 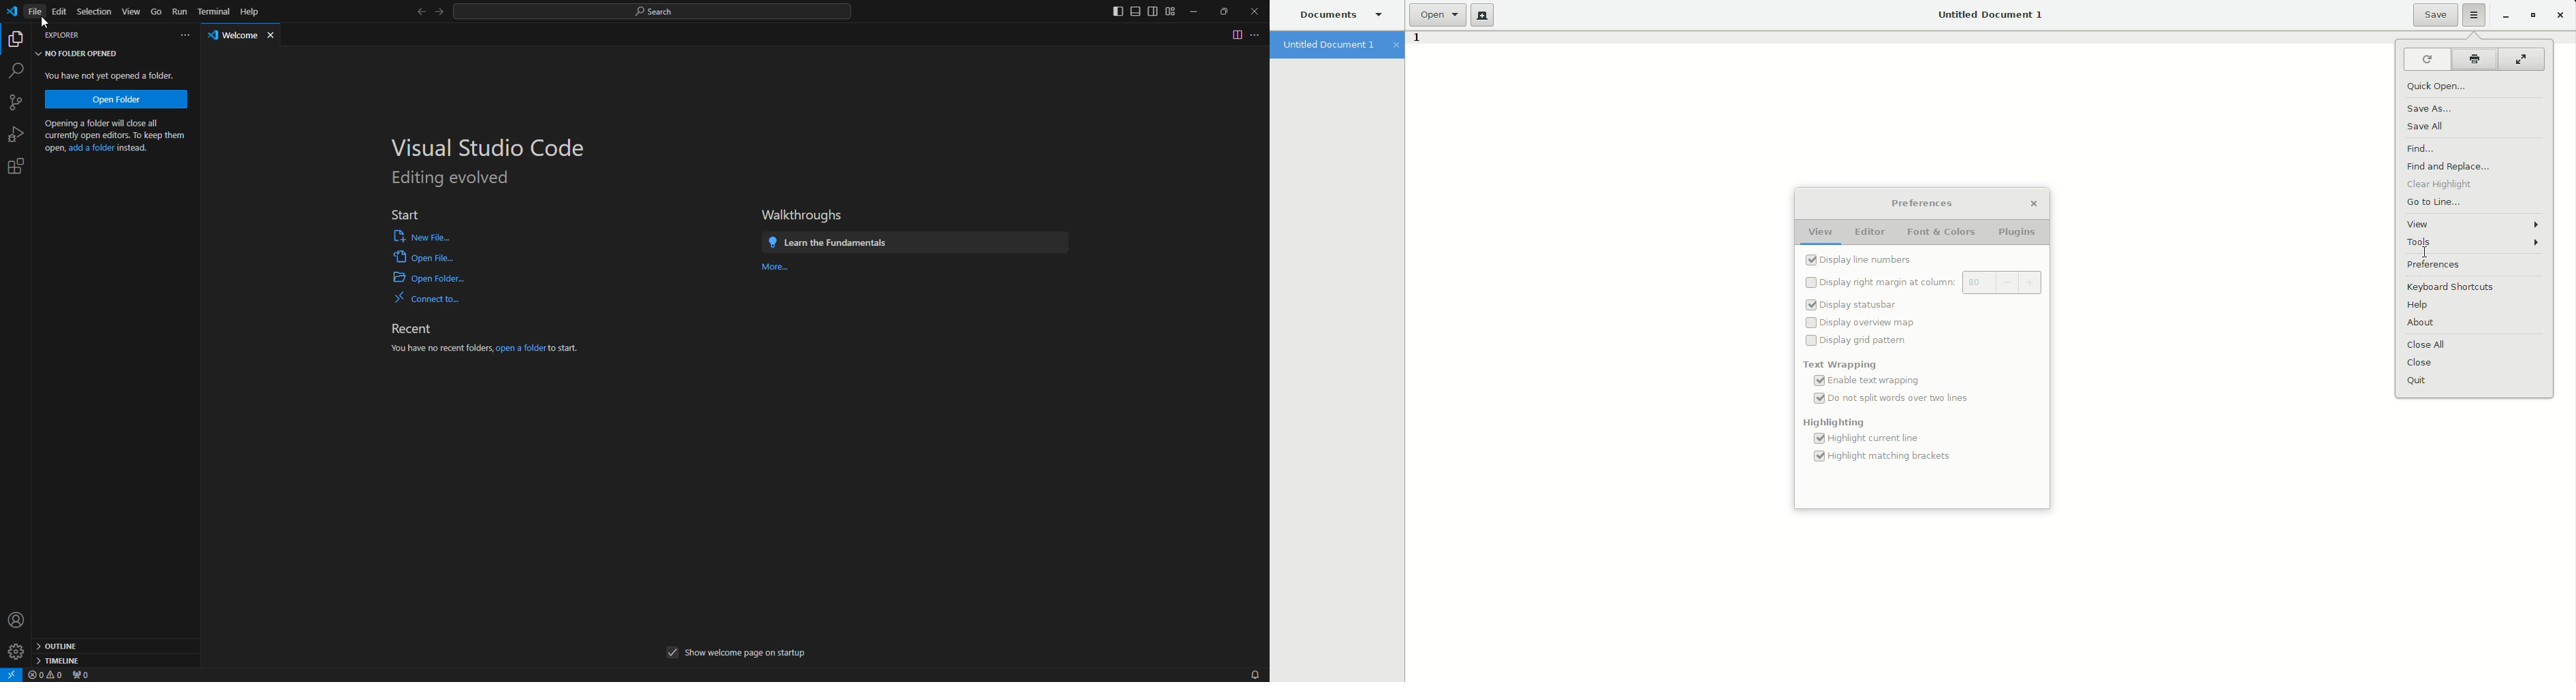 I want to click on Editor, so click(x=1869, y=232).